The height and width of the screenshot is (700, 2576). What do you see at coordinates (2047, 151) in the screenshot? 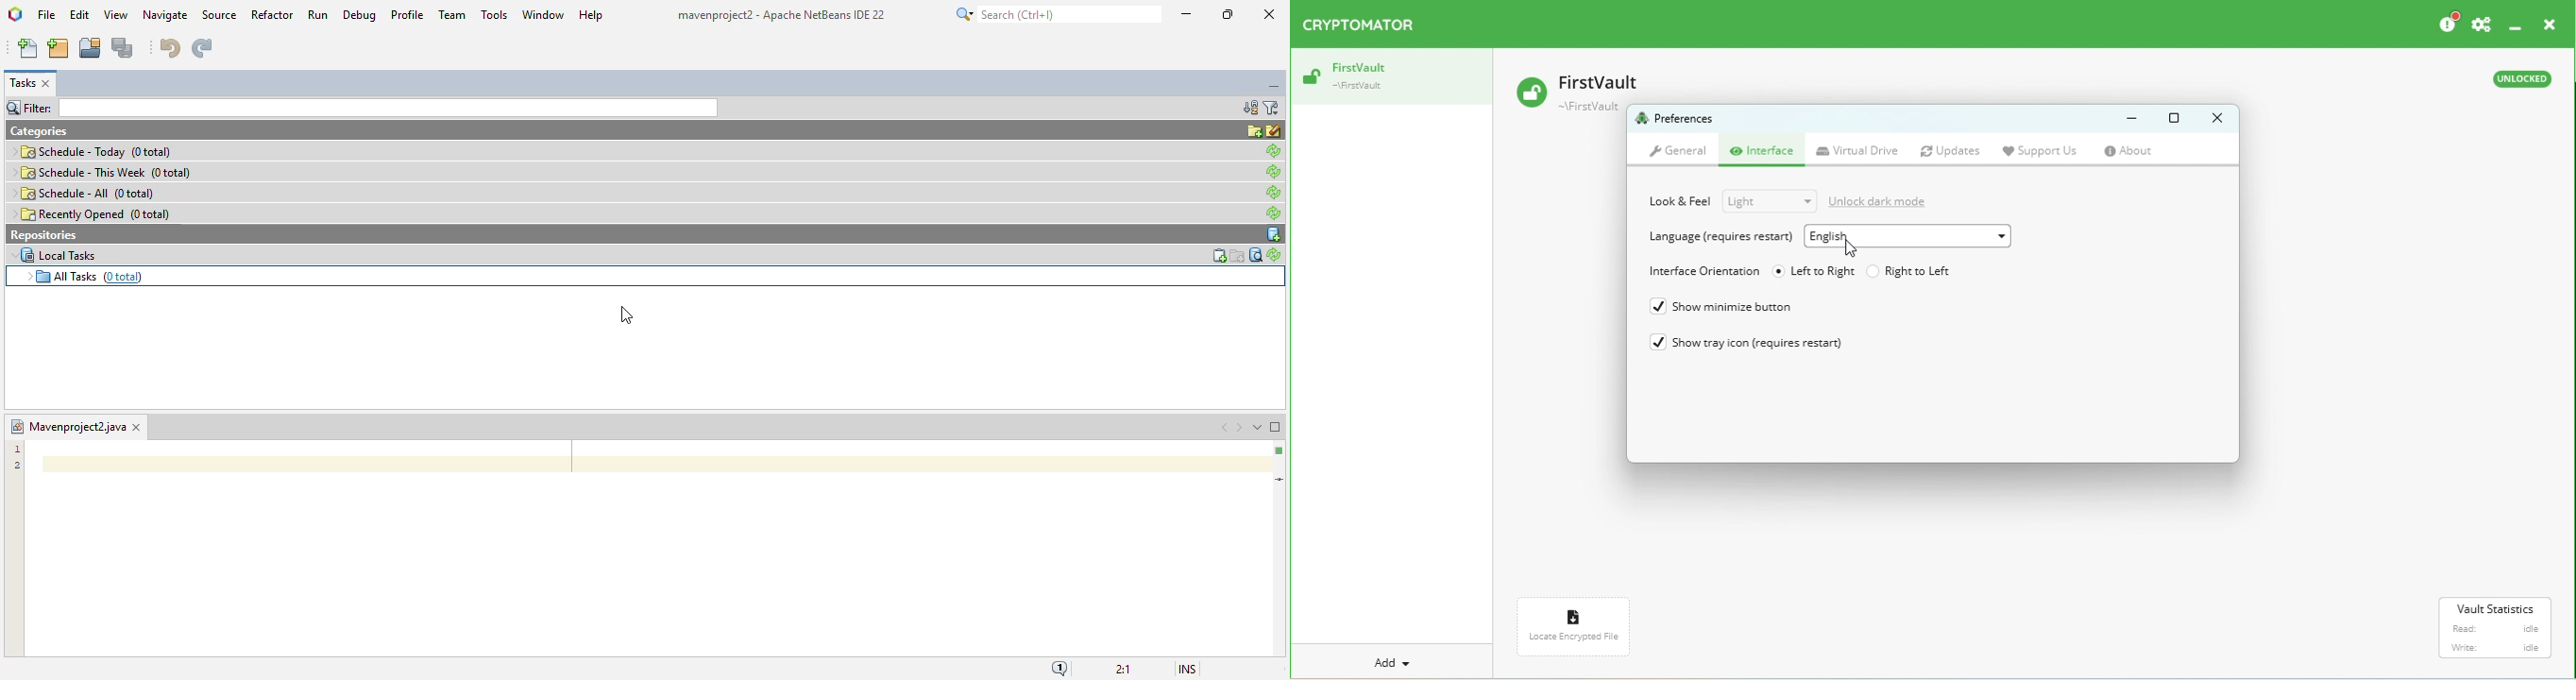
I see `Support us` at bounding box center [2047, 151].